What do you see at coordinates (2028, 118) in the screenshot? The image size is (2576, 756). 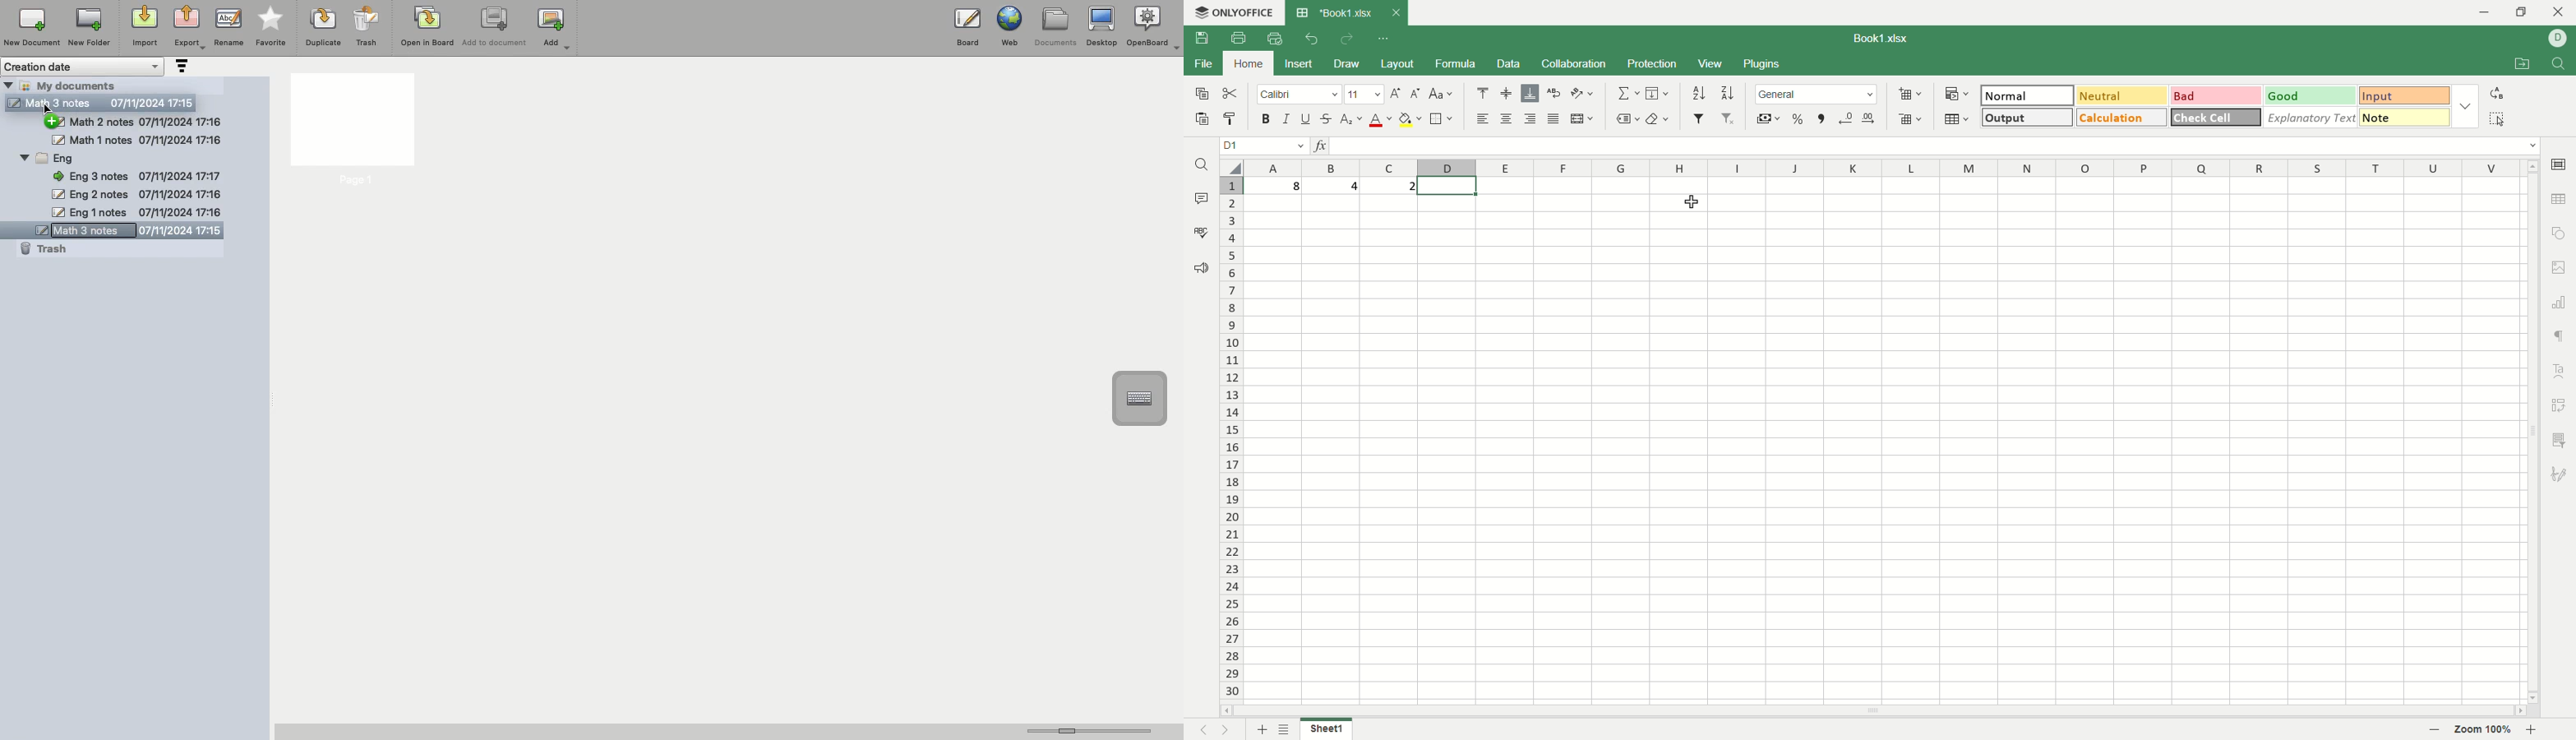 I see `output` at bounding box center [2028, 118].